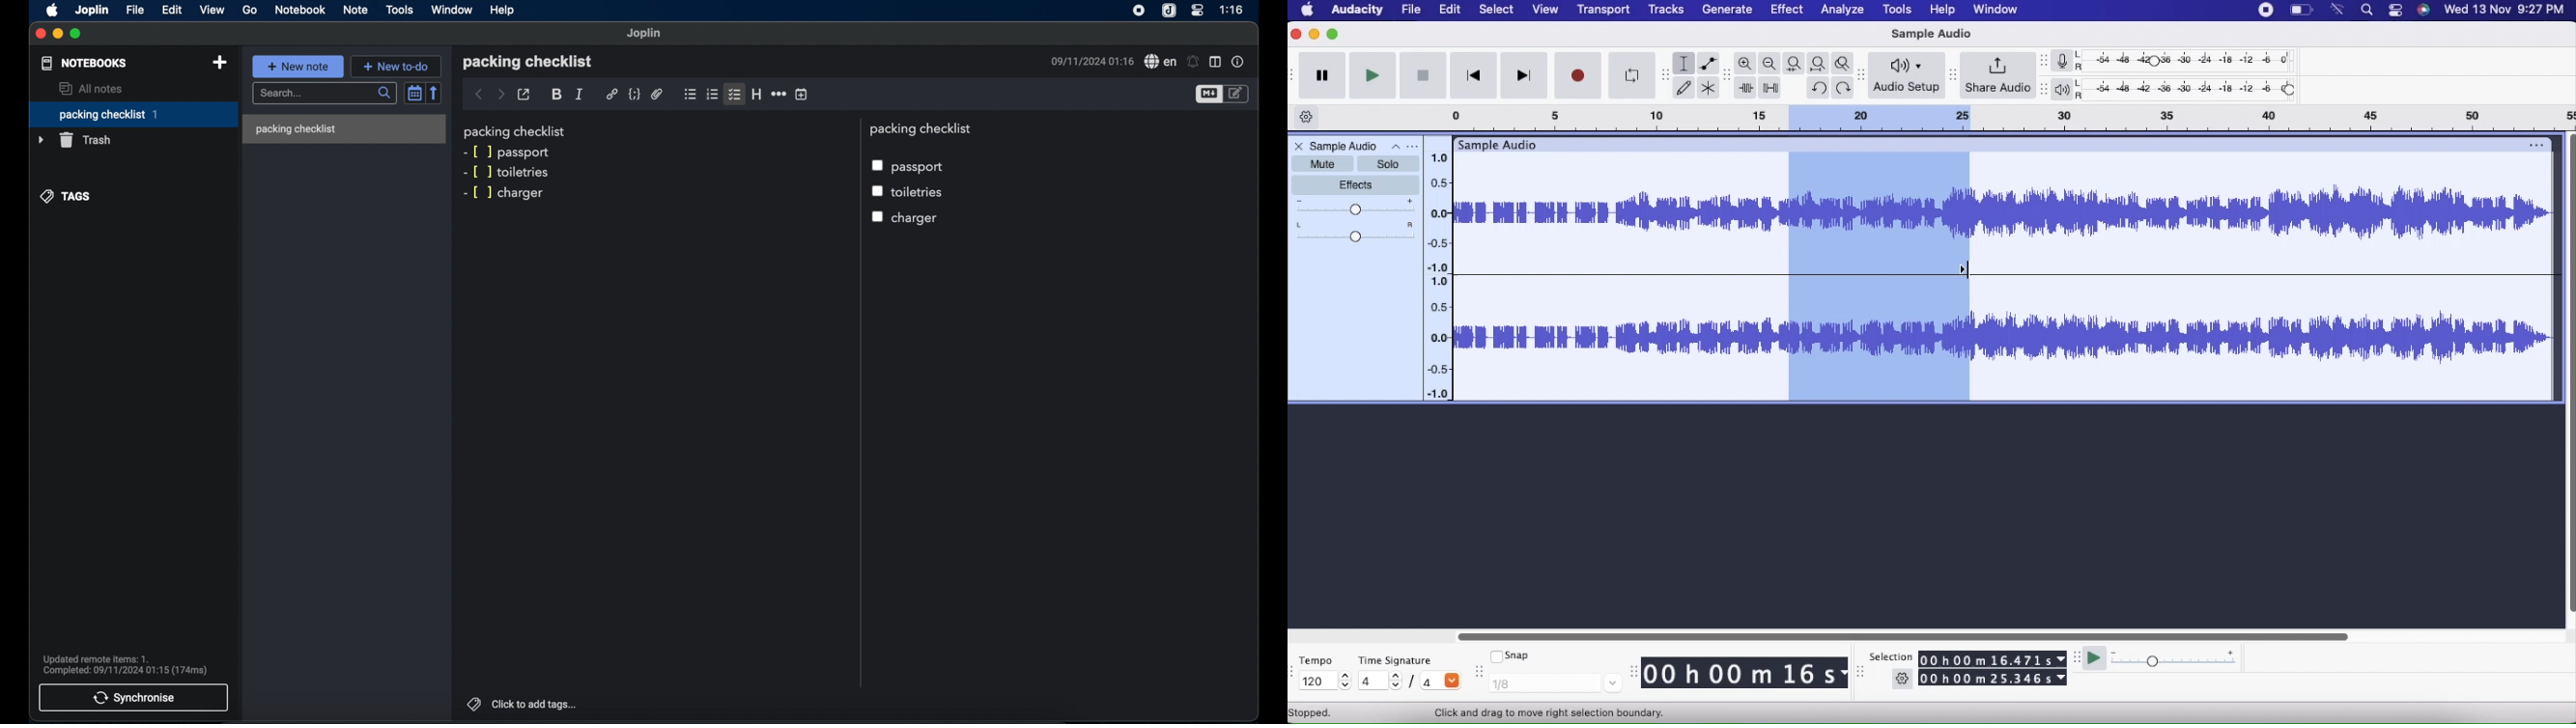 The height and width of the screenshot is (728, 2576). I want to click on network, so click(2338, 10).